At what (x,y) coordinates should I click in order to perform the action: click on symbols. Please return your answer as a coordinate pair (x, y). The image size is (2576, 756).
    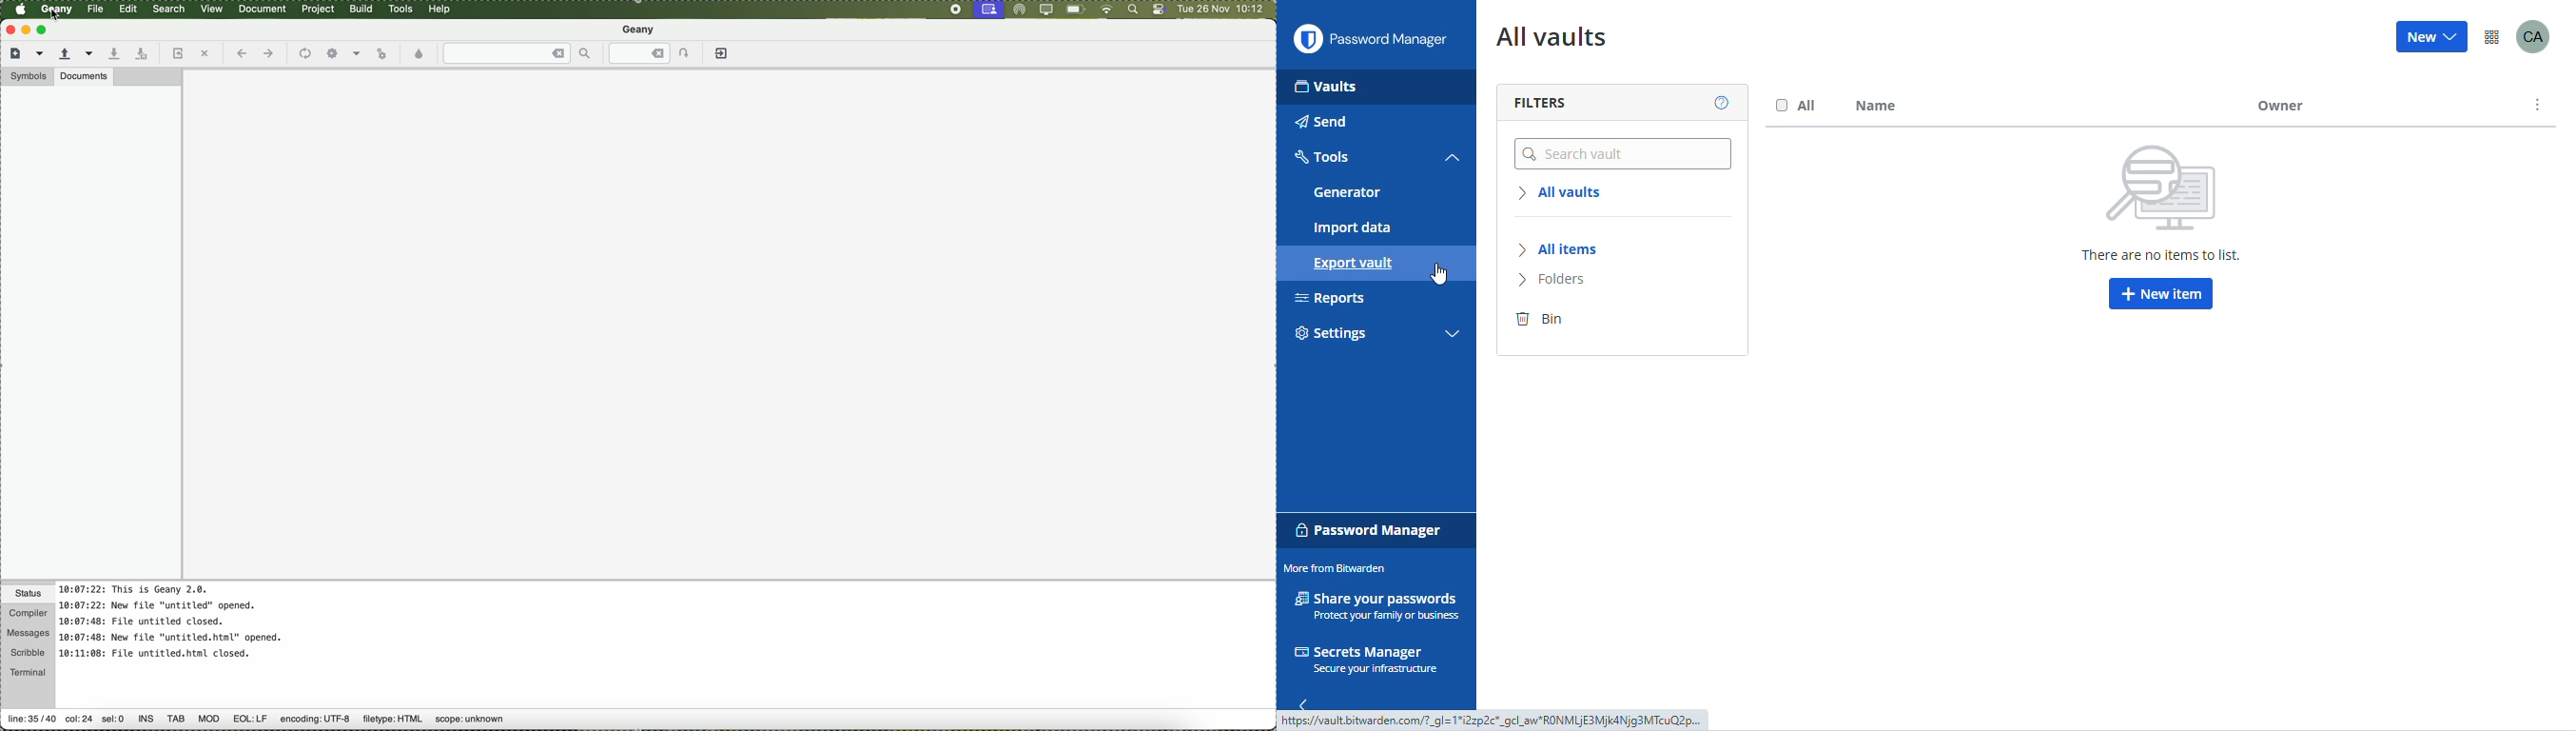
    Looking at the image, I should click on (27, 78).